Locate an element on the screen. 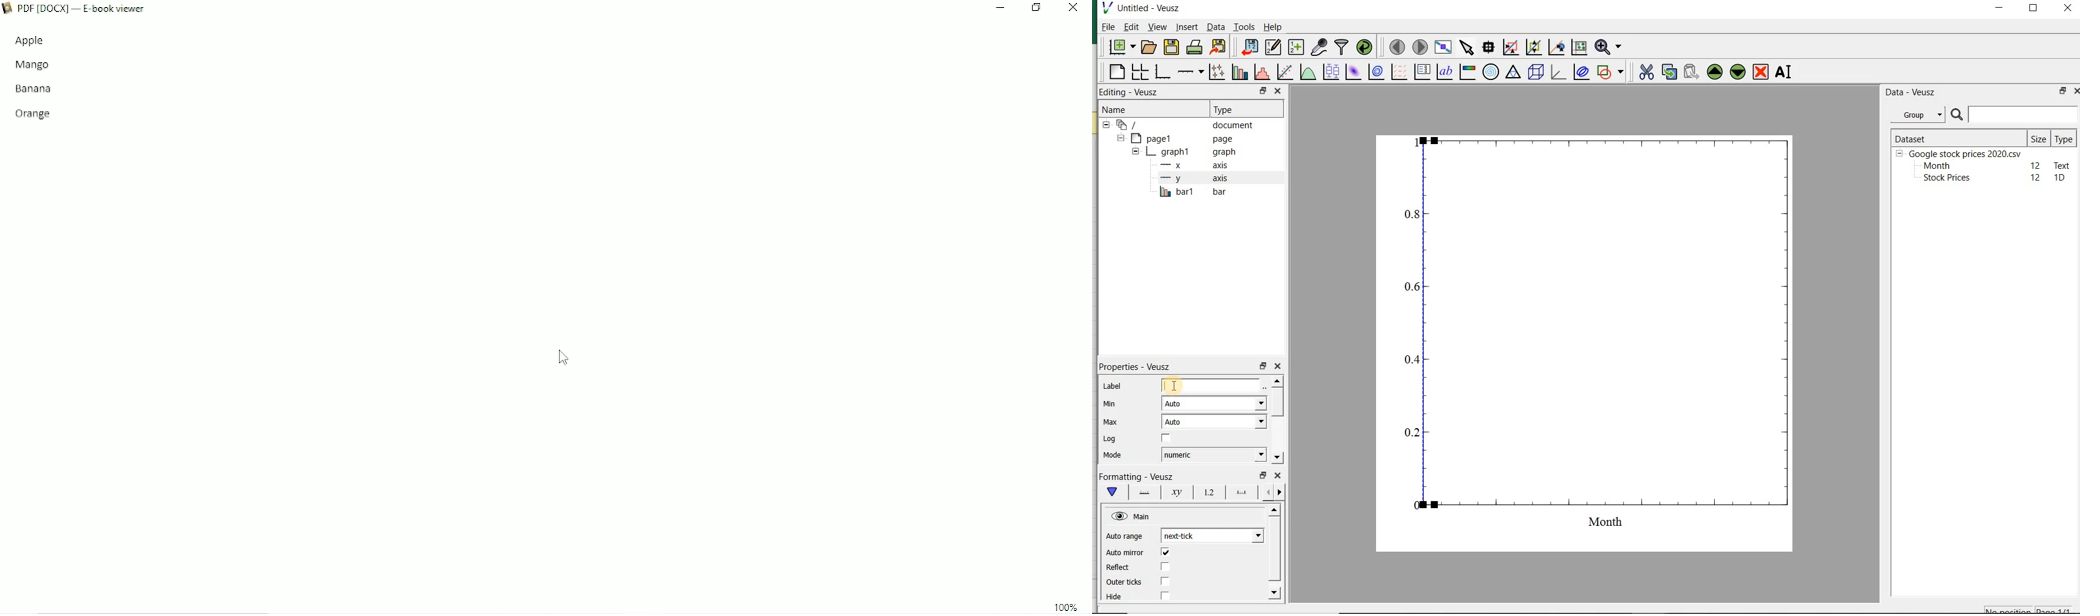  click or draw a rectangle to zoom graph axes is located at coordinates (1510, 47).